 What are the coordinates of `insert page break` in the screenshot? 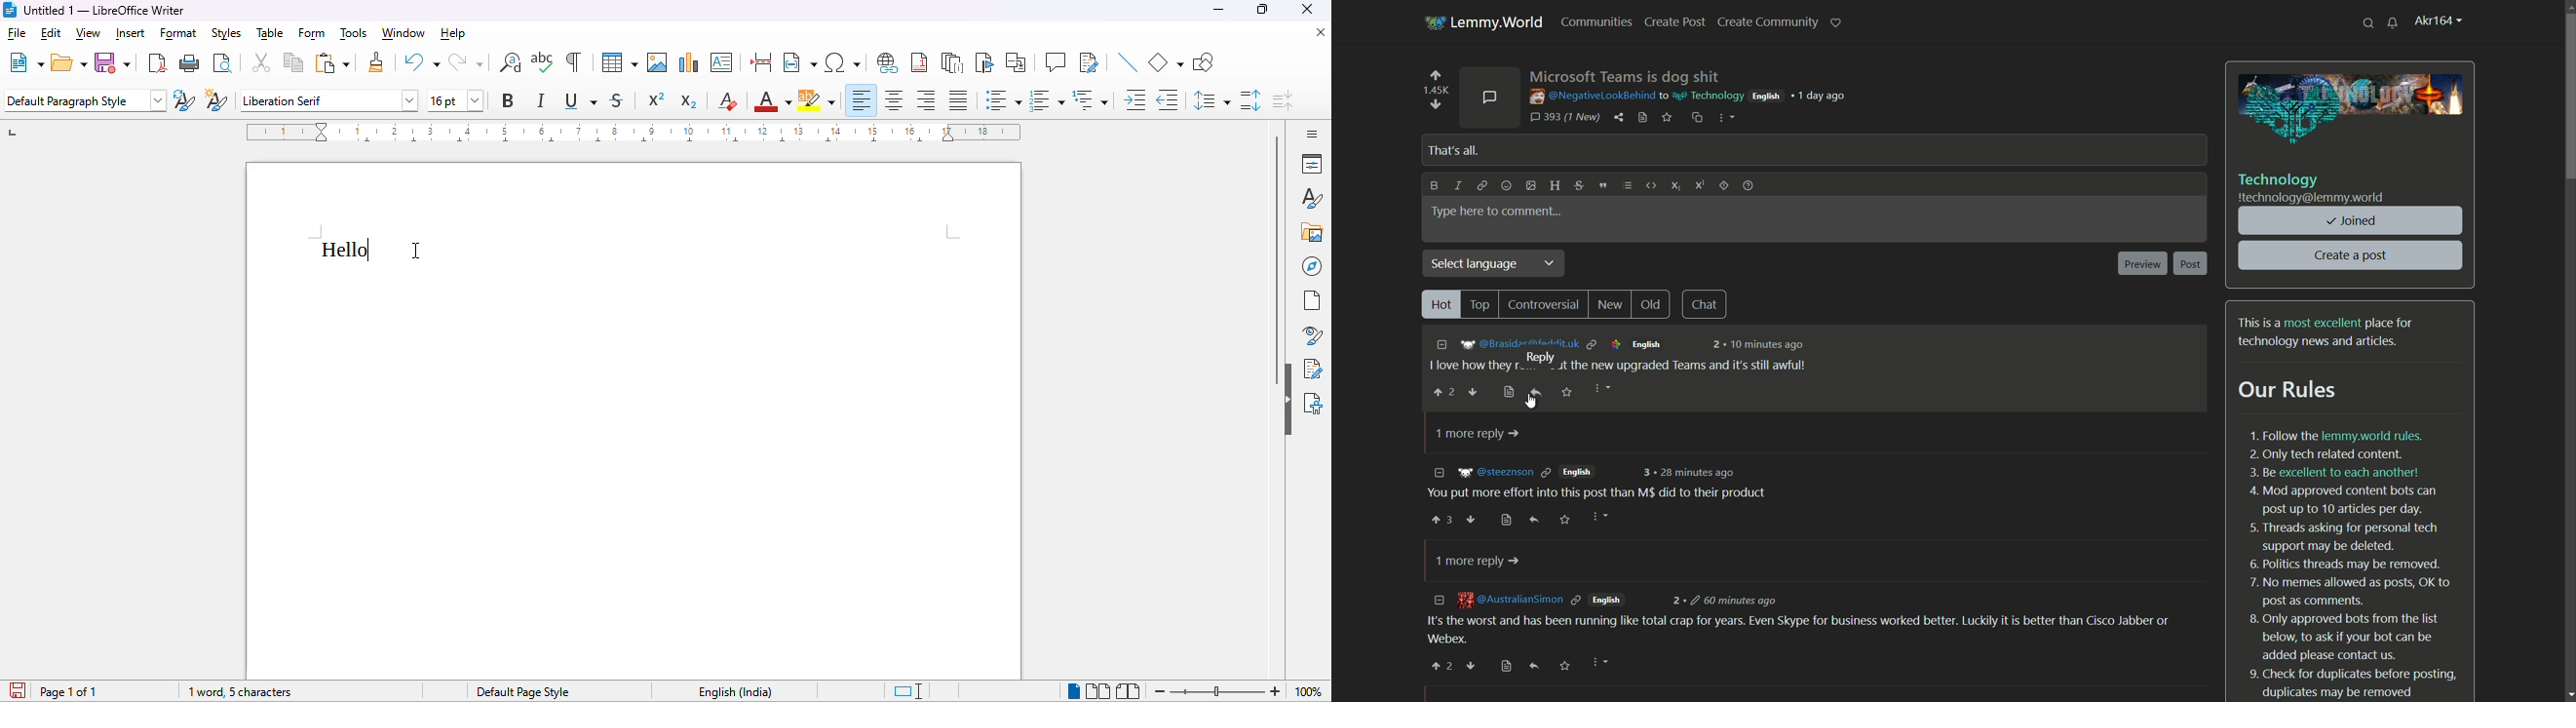 It's located at (762, 62).